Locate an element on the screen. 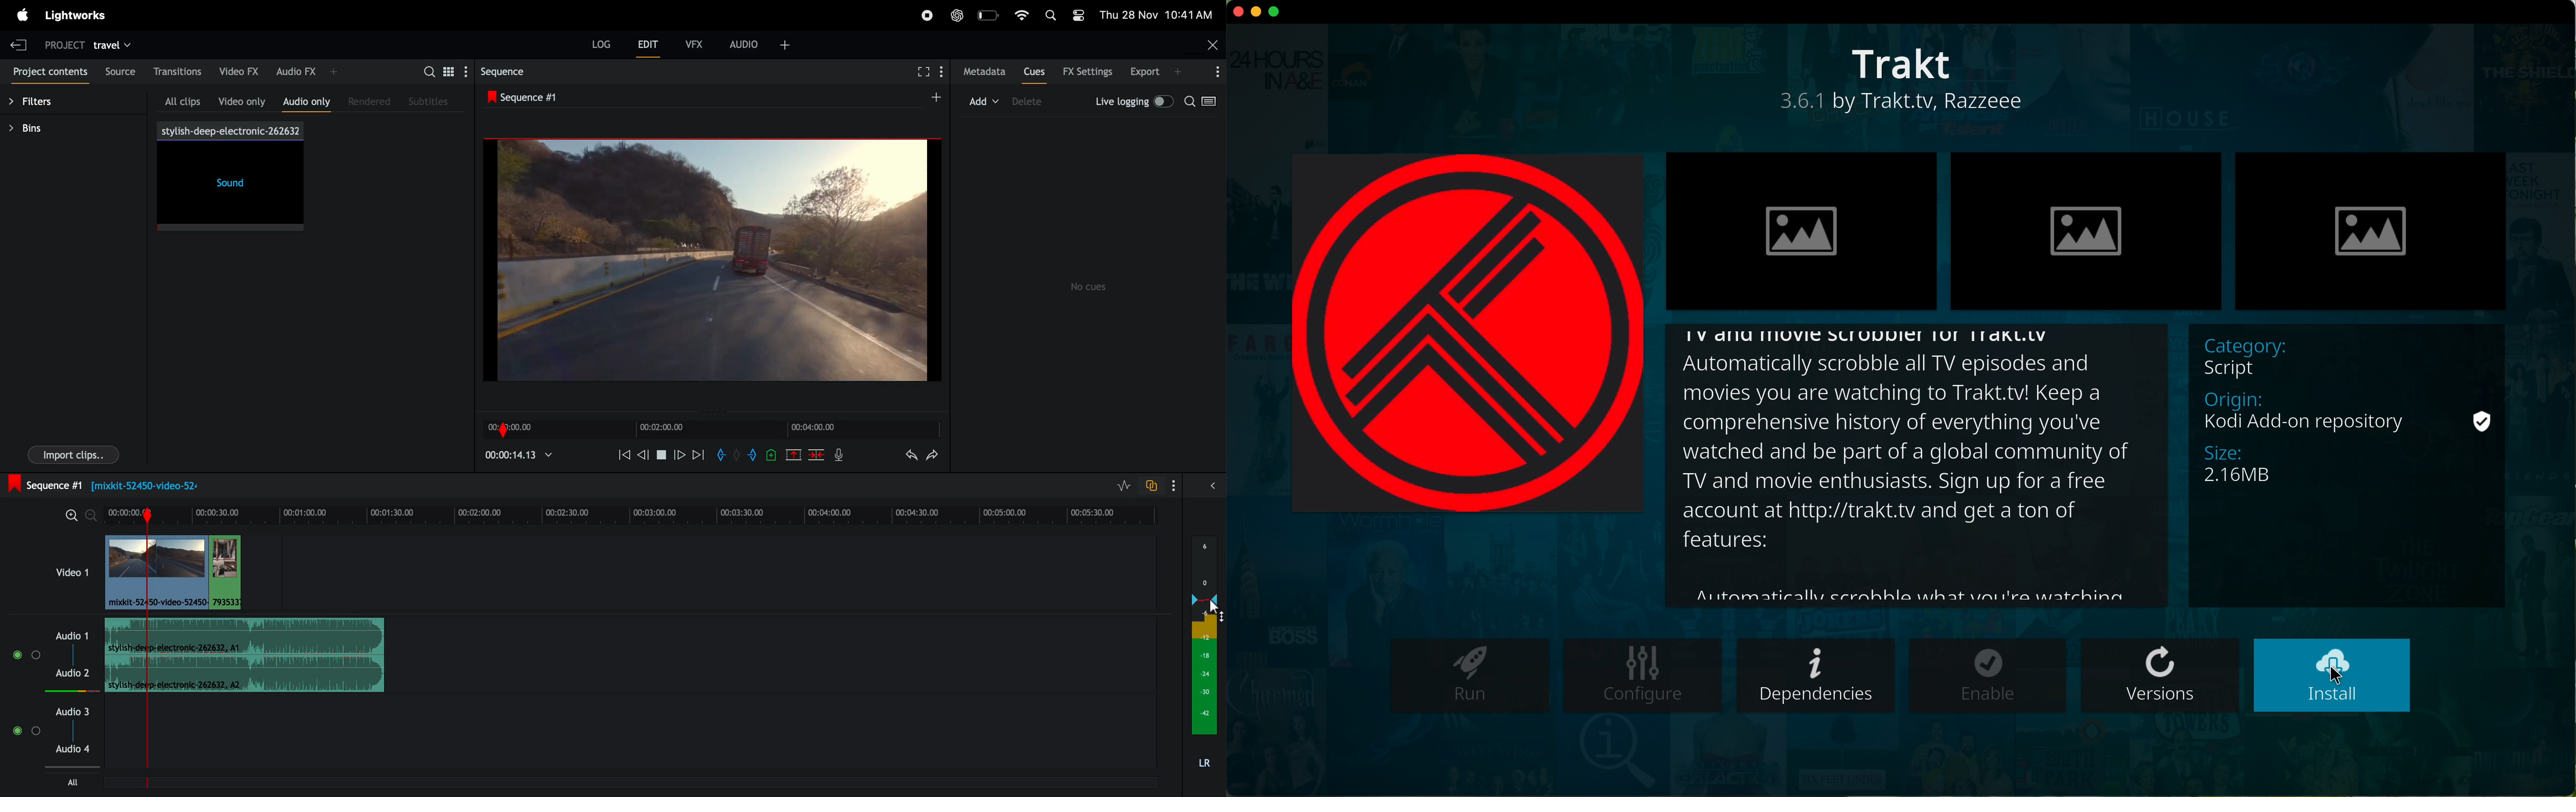 This screenshot has width=2576, height=812. image is located at coordinates (1802, 232).